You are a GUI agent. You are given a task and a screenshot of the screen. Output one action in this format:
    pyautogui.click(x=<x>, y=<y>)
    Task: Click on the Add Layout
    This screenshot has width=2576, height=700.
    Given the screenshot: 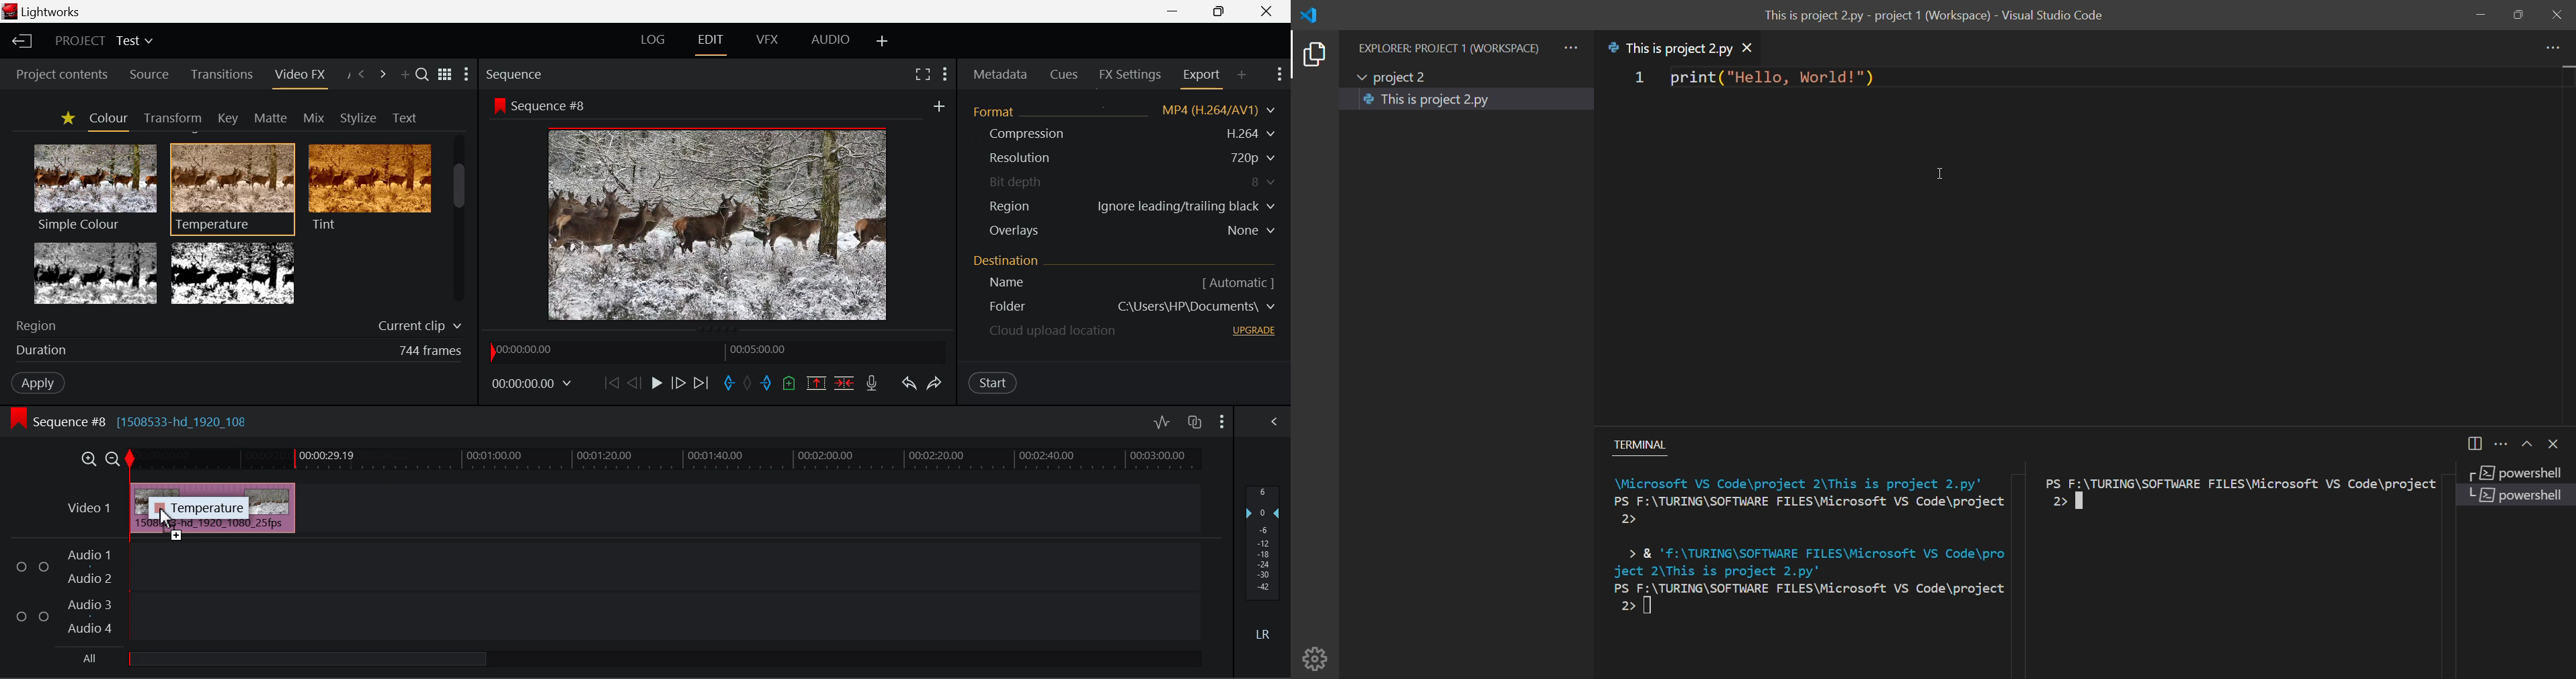 What is the action you would take?
    pyautogui.click(x=882, y=41)
    